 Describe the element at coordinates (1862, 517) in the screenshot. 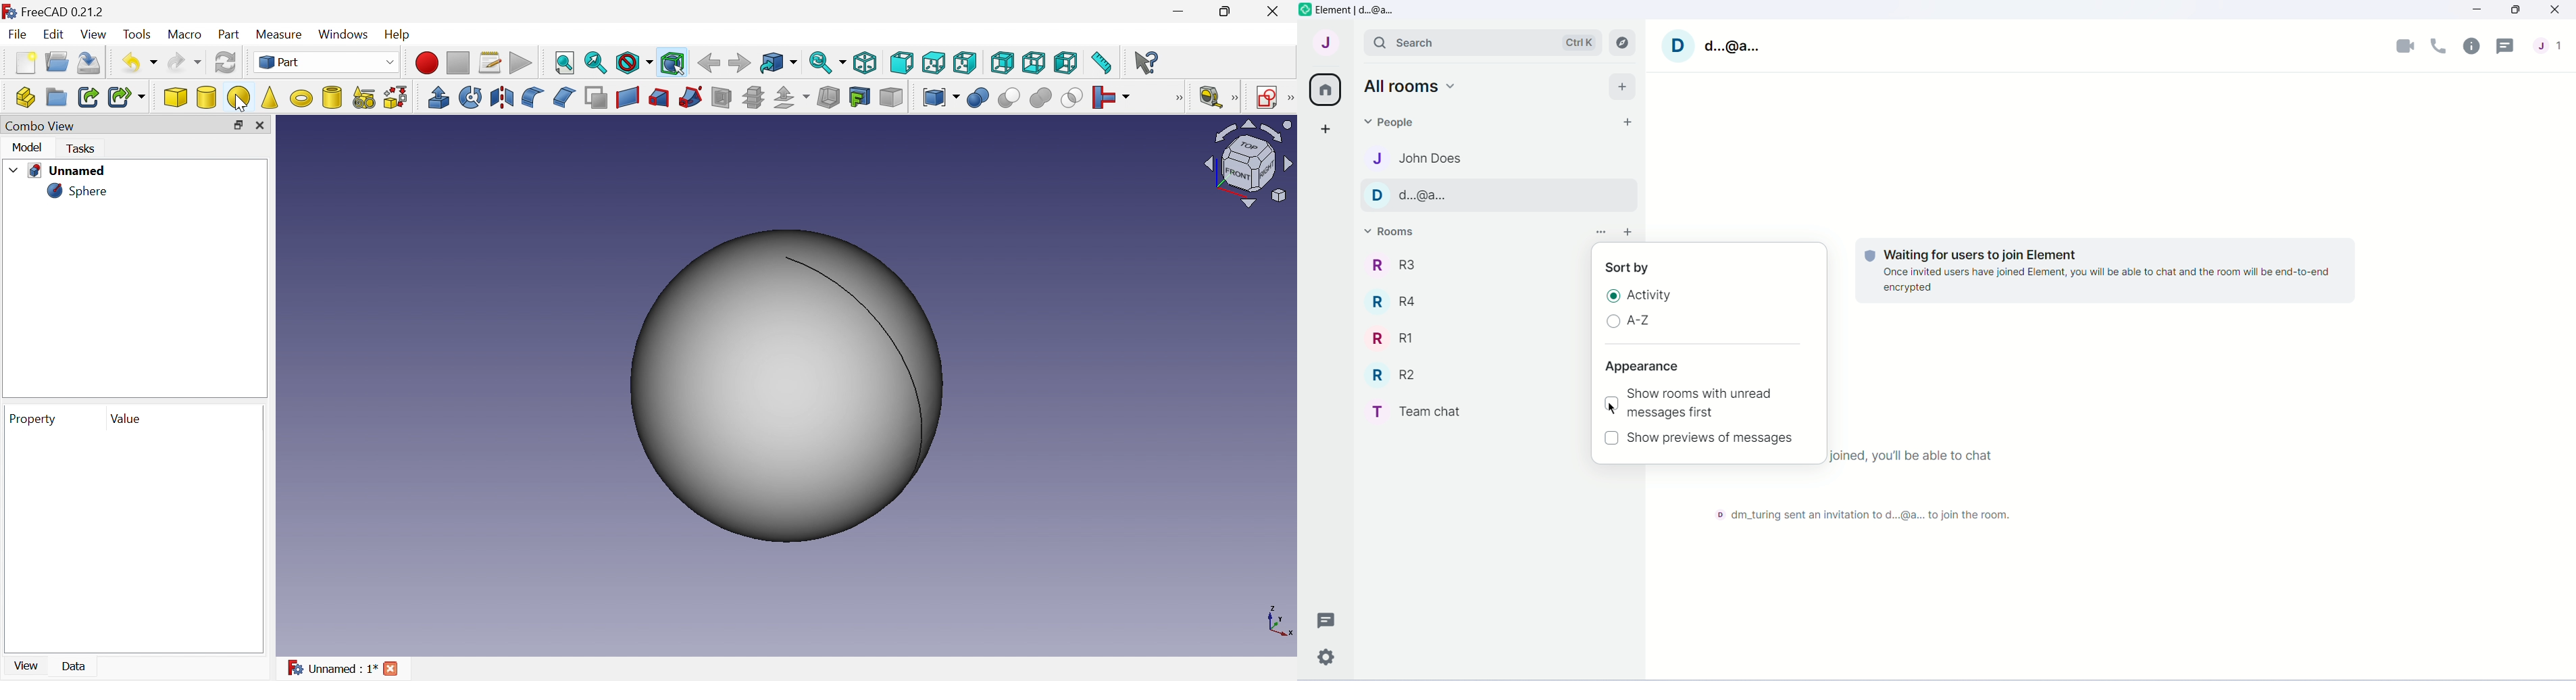

I see `@dm turing sent an invitation to d..@a to join the room` at that location.